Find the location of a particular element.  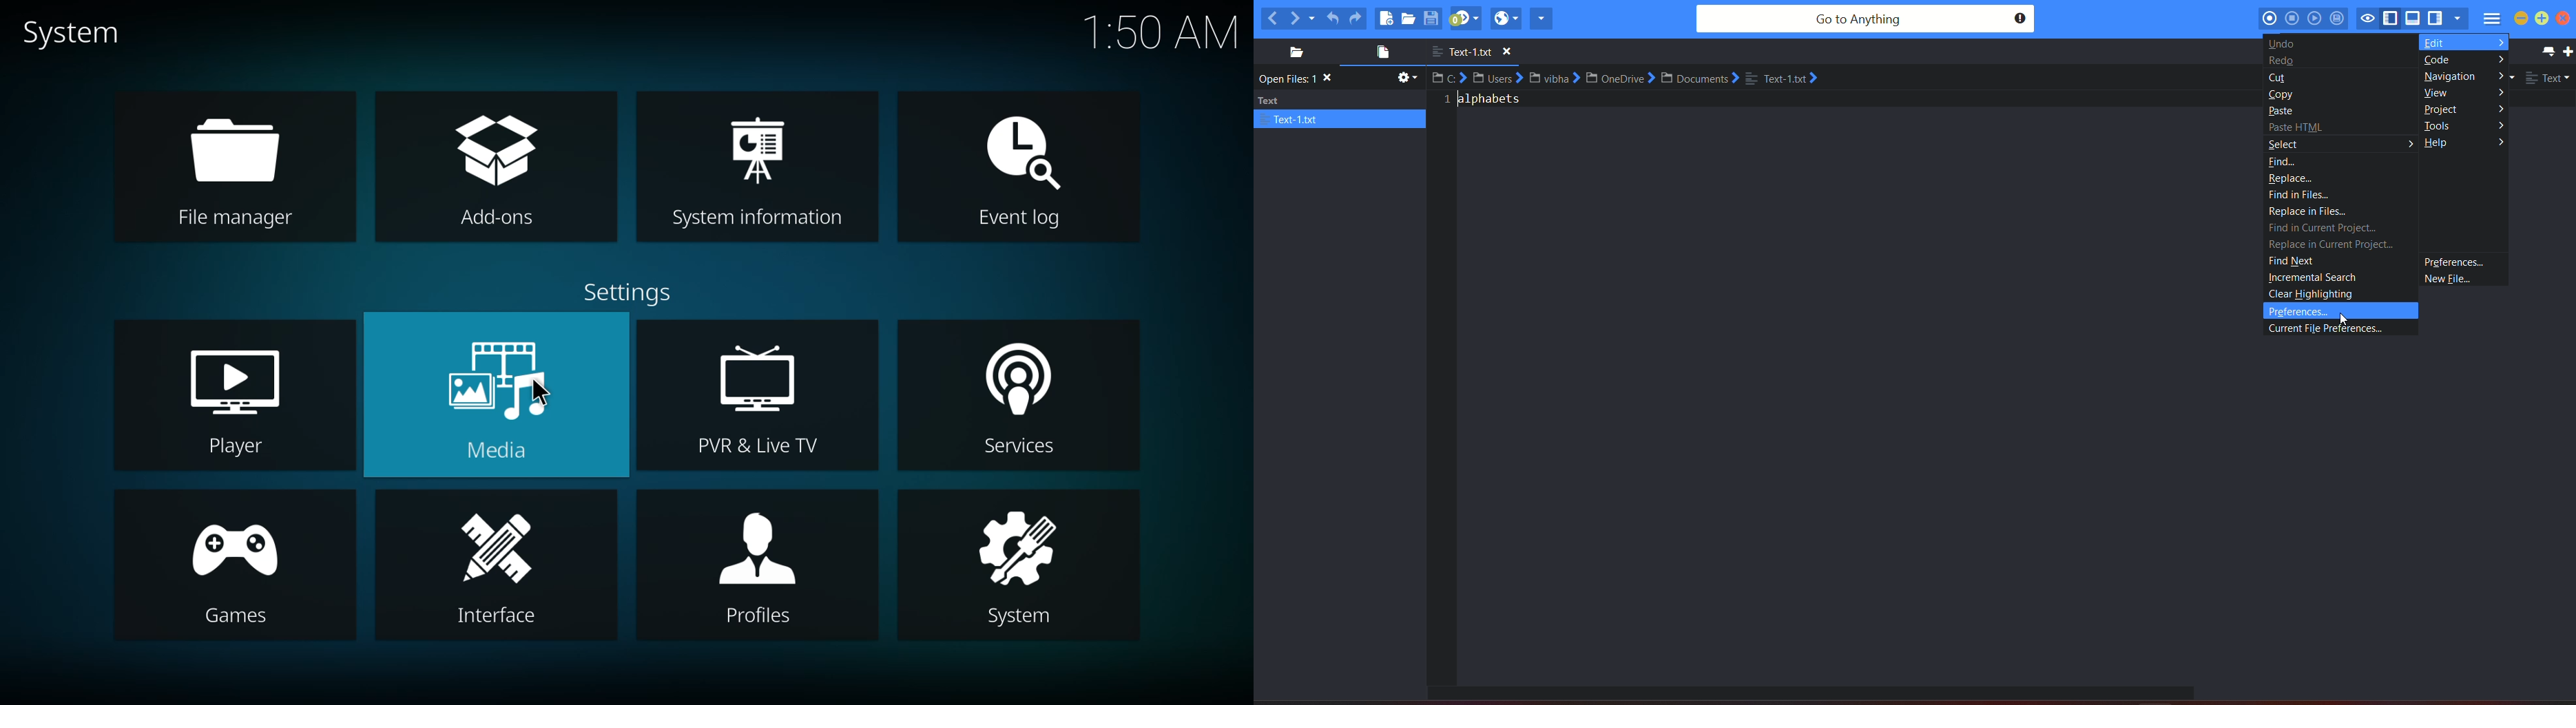

pvr & live tv is located at coordinates (757, 394).